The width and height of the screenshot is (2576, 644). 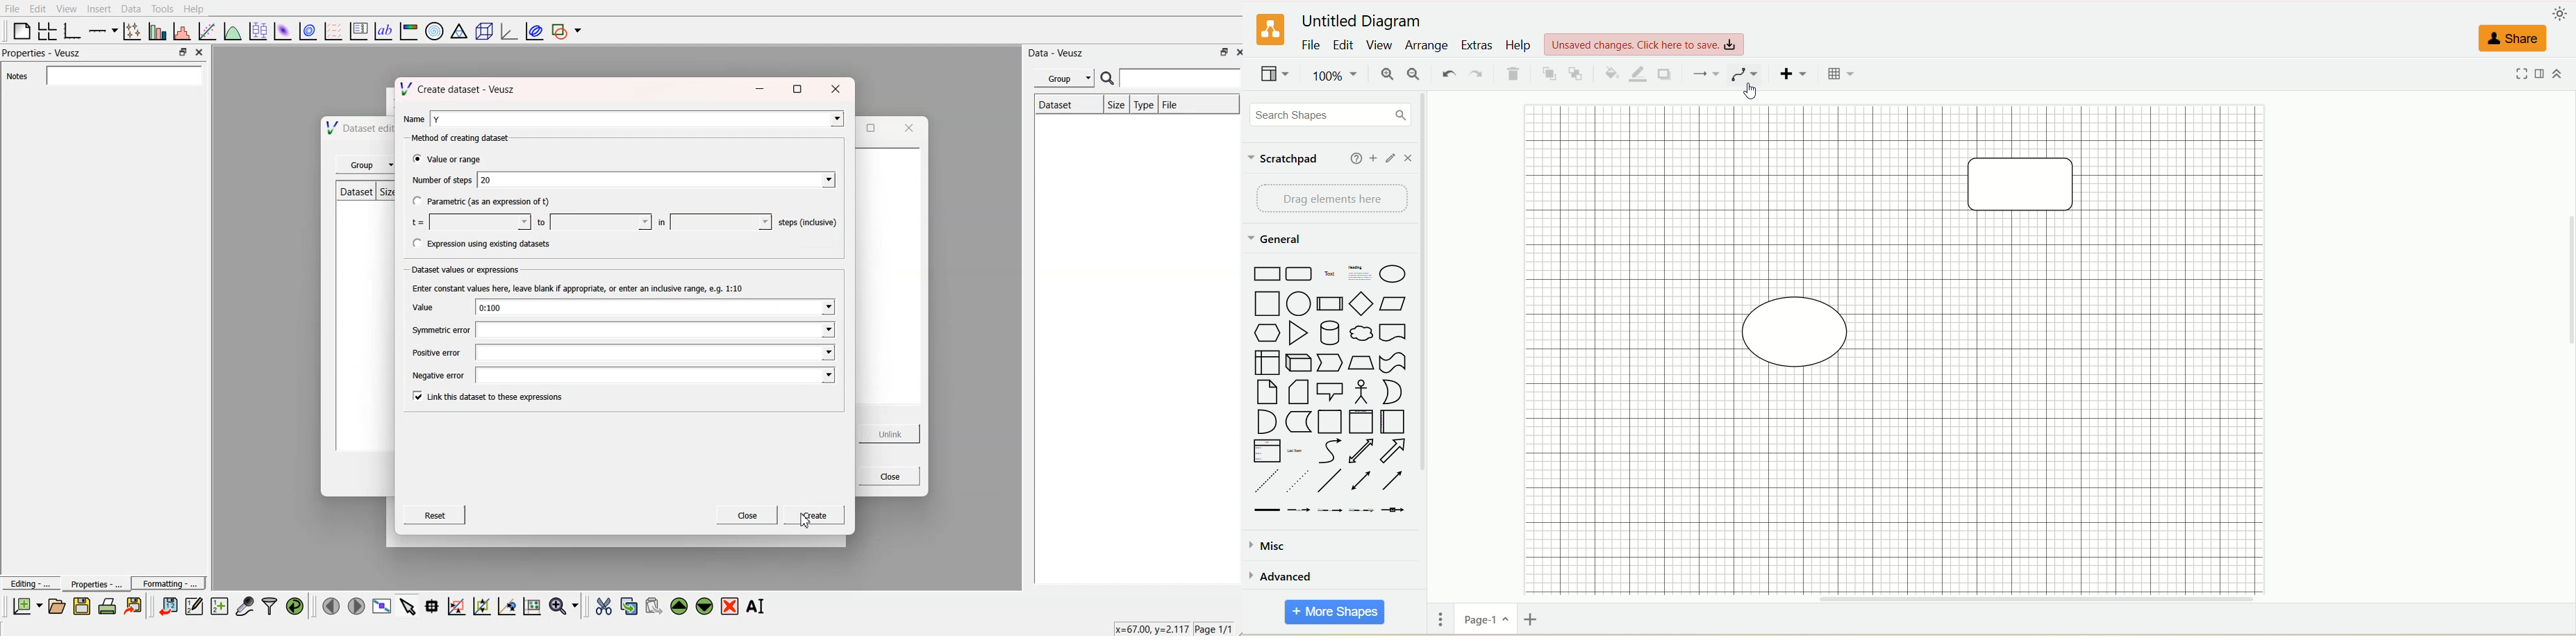 I want to click on View, so click(x=67, y=8).